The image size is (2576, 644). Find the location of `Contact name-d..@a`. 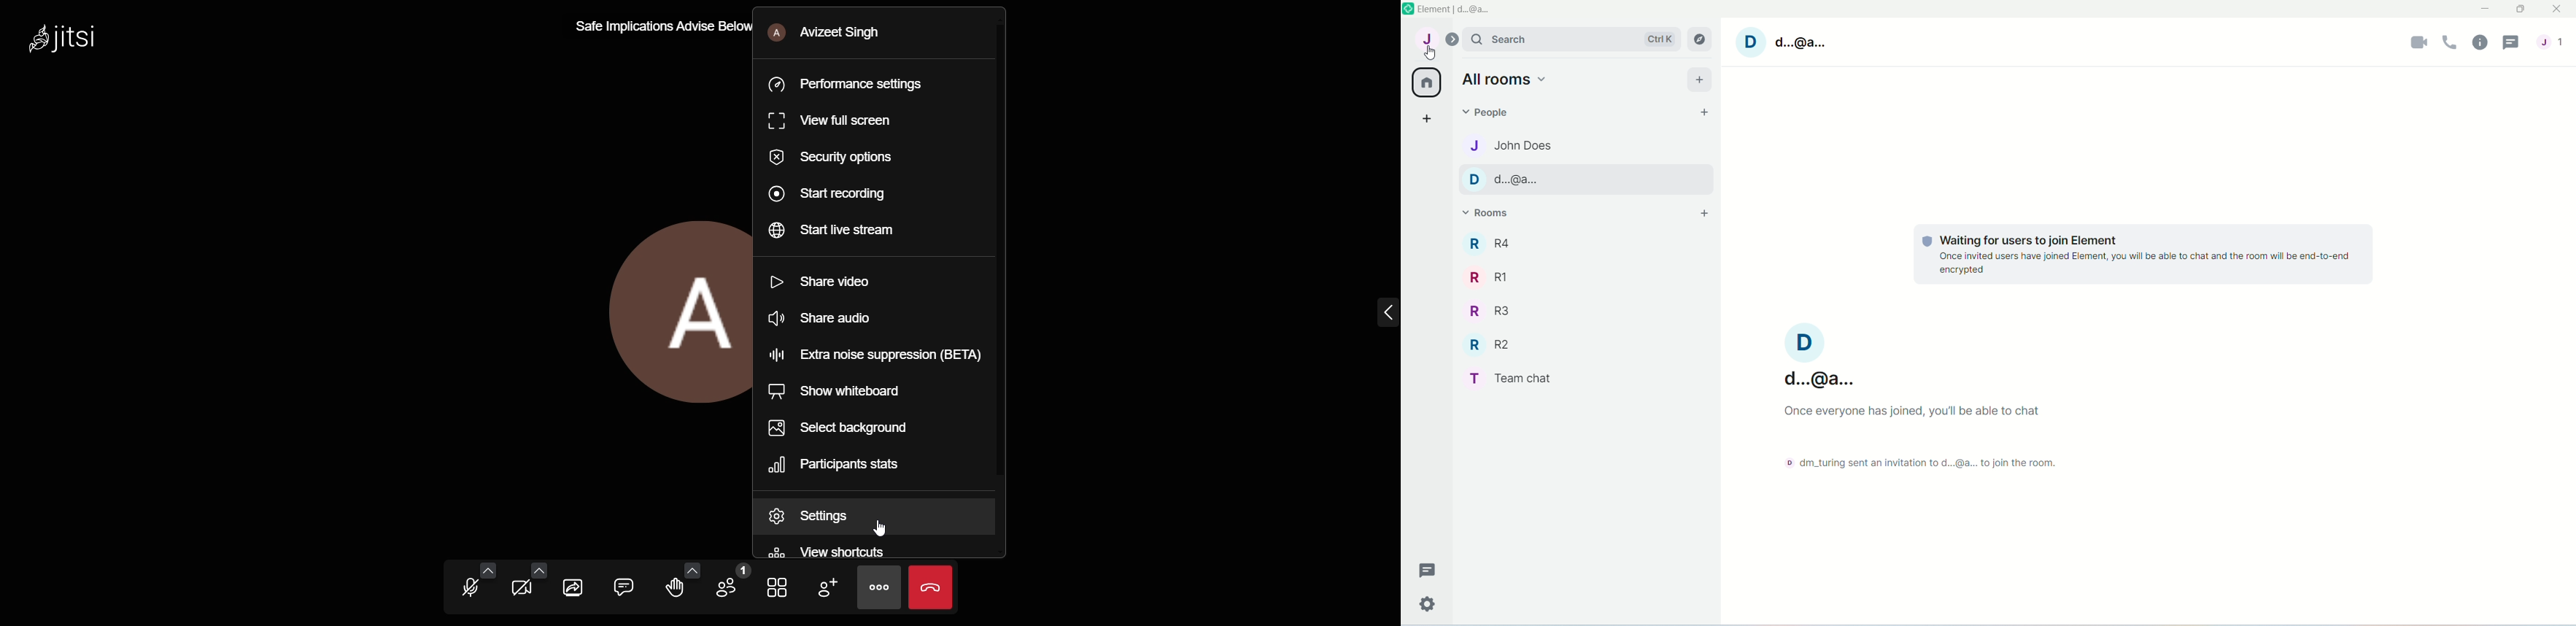

Contact name-d..@a is located at coordinates (1512, 180).